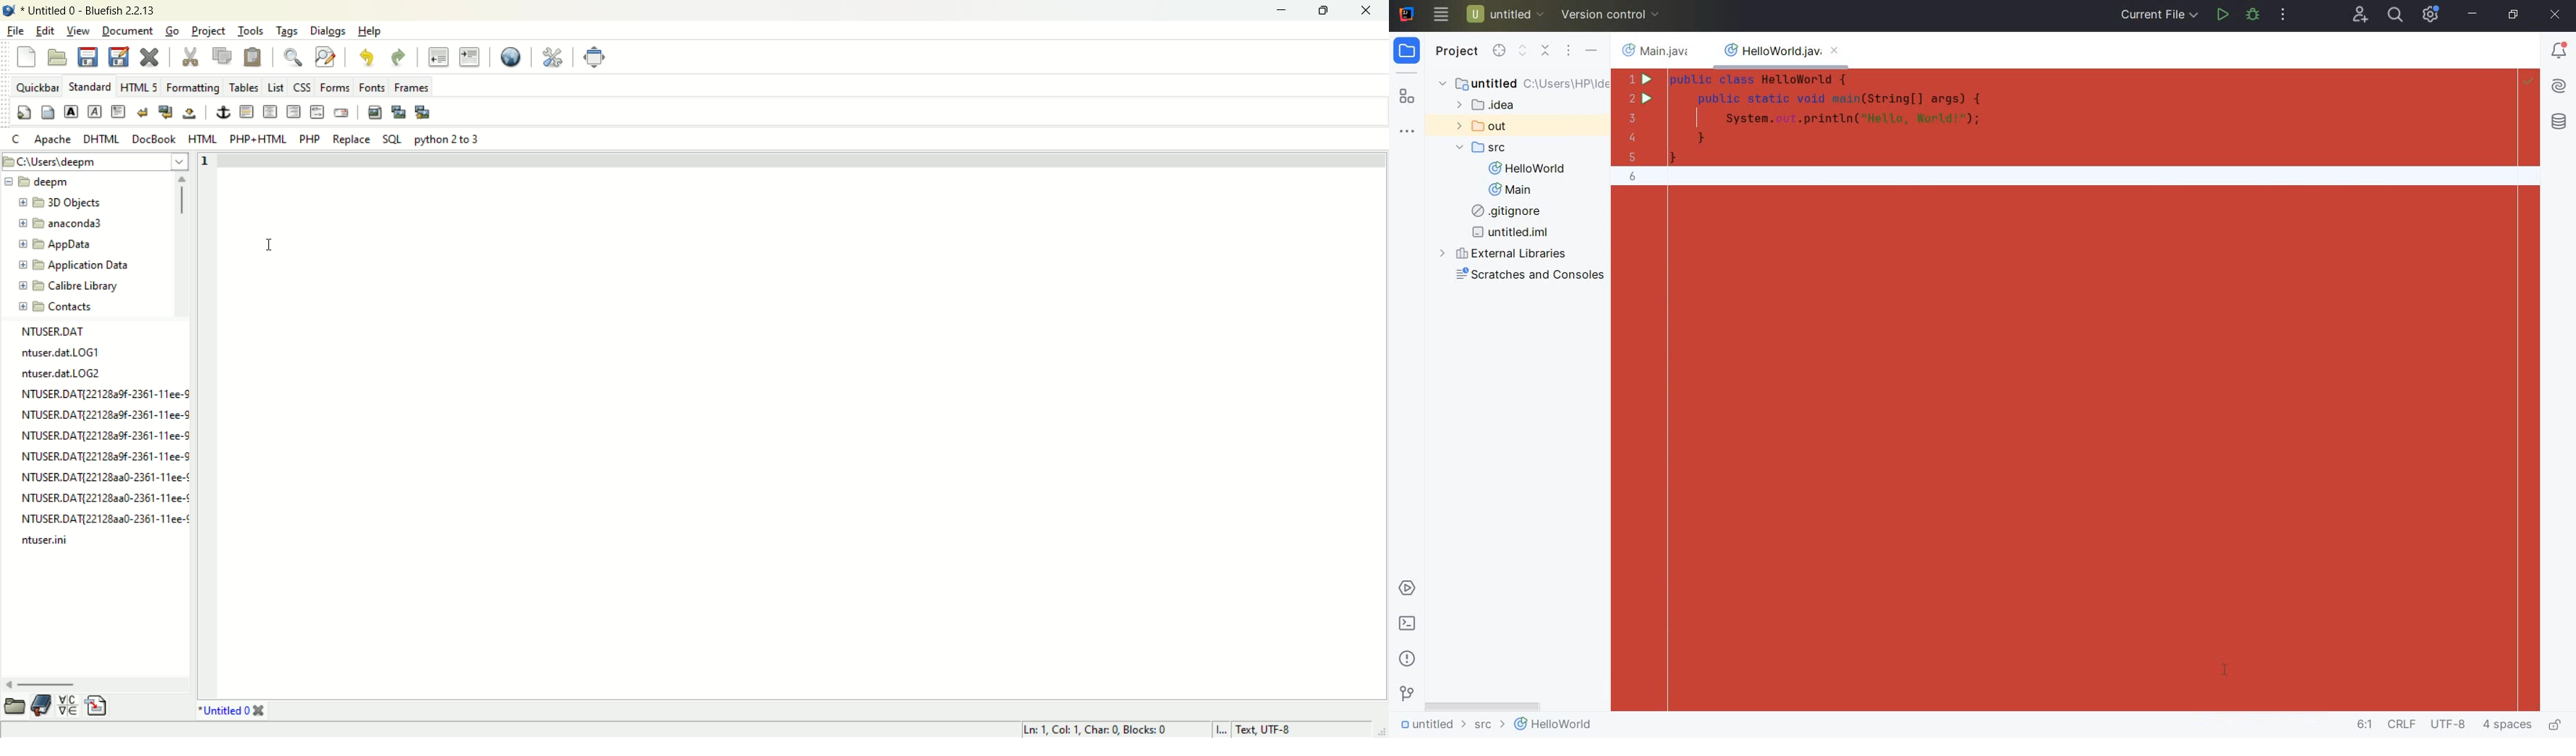  I want to click on cursor position, so click(1114, 729).